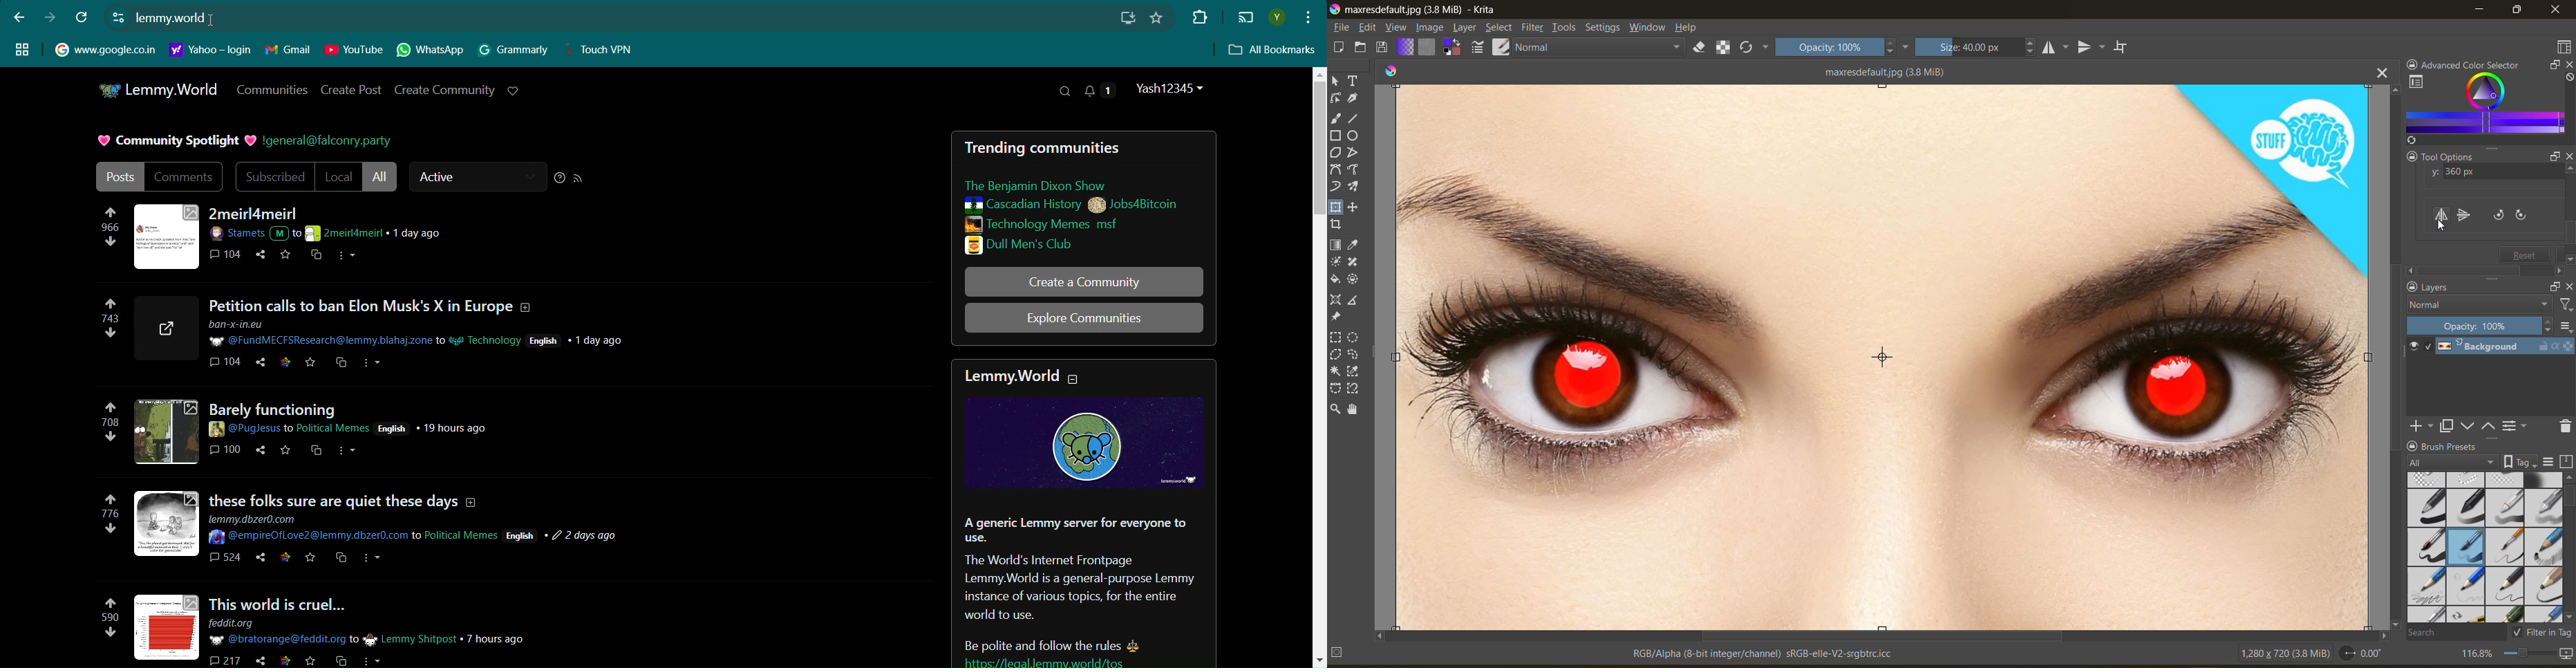 Image resolution: width=2576 pixels, height=672 pixels. What do you see at coordinates (309, 662) in the screenshot?
I see `star` at bounding box center [309, 662].